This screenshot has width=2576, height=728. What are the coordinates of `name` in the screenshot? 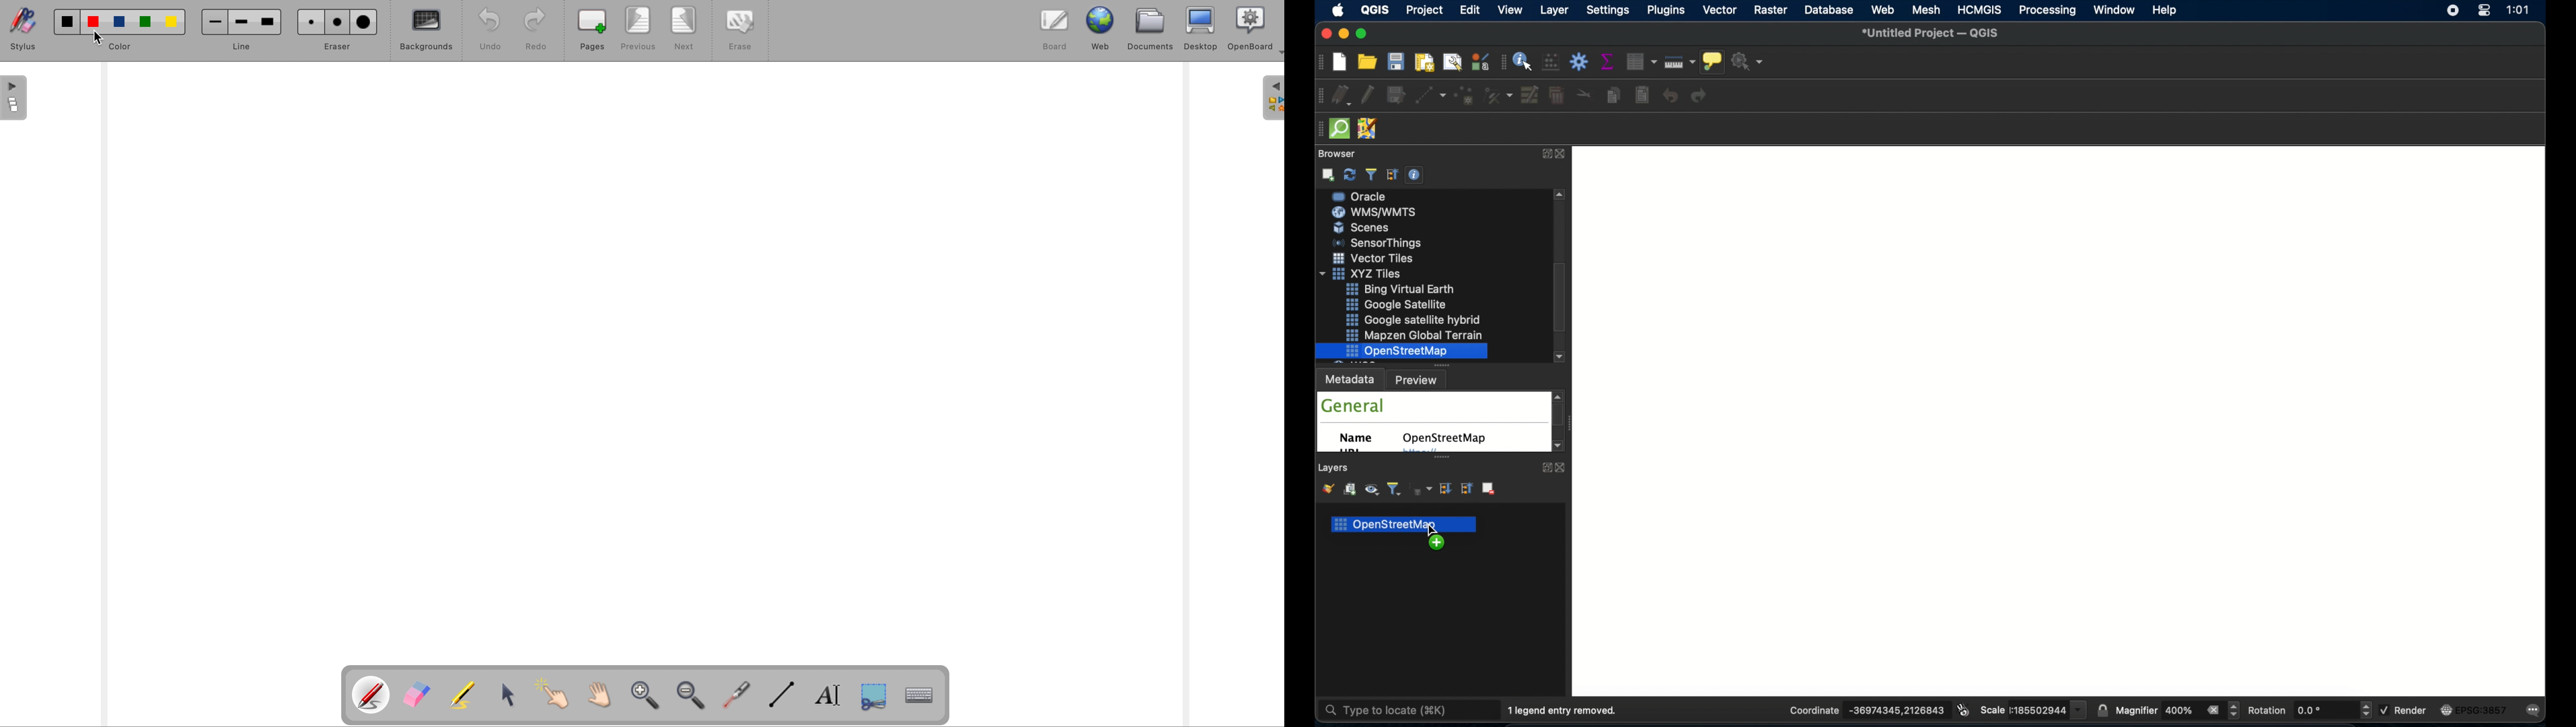 It's located at (1357, 438).